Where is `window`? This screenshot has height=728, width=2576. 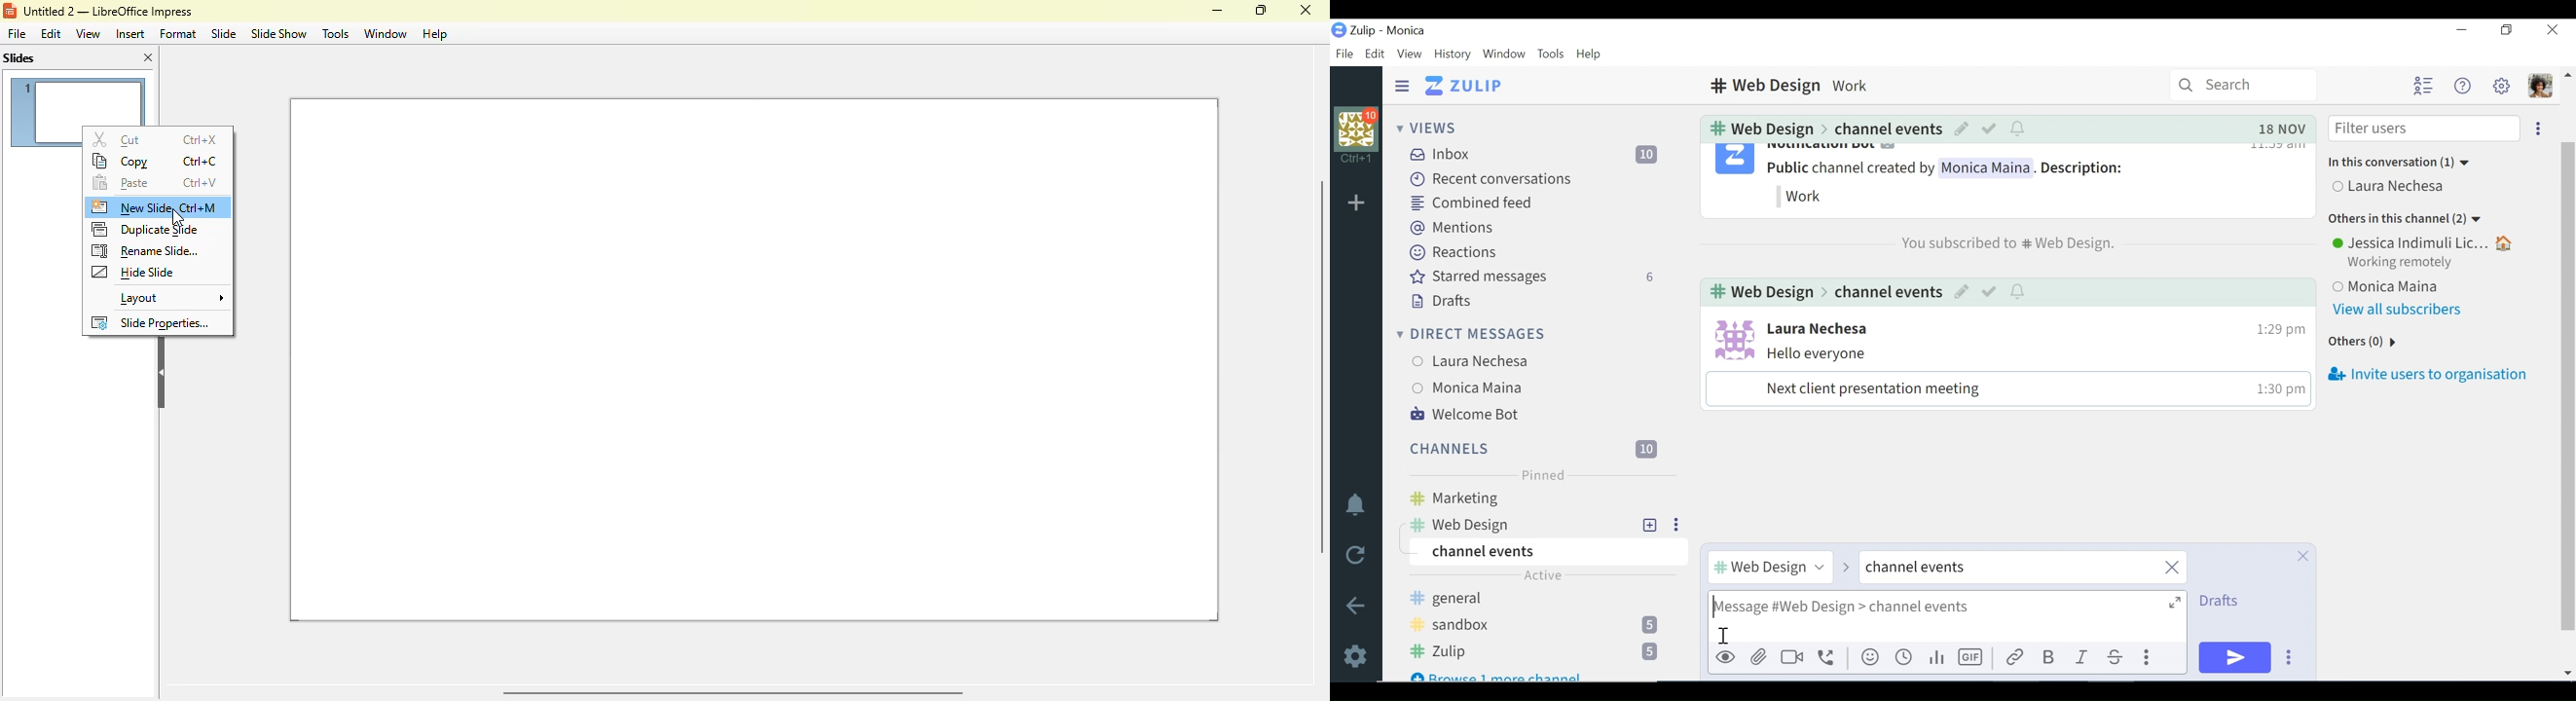 window is located at coordinates (385, 34).